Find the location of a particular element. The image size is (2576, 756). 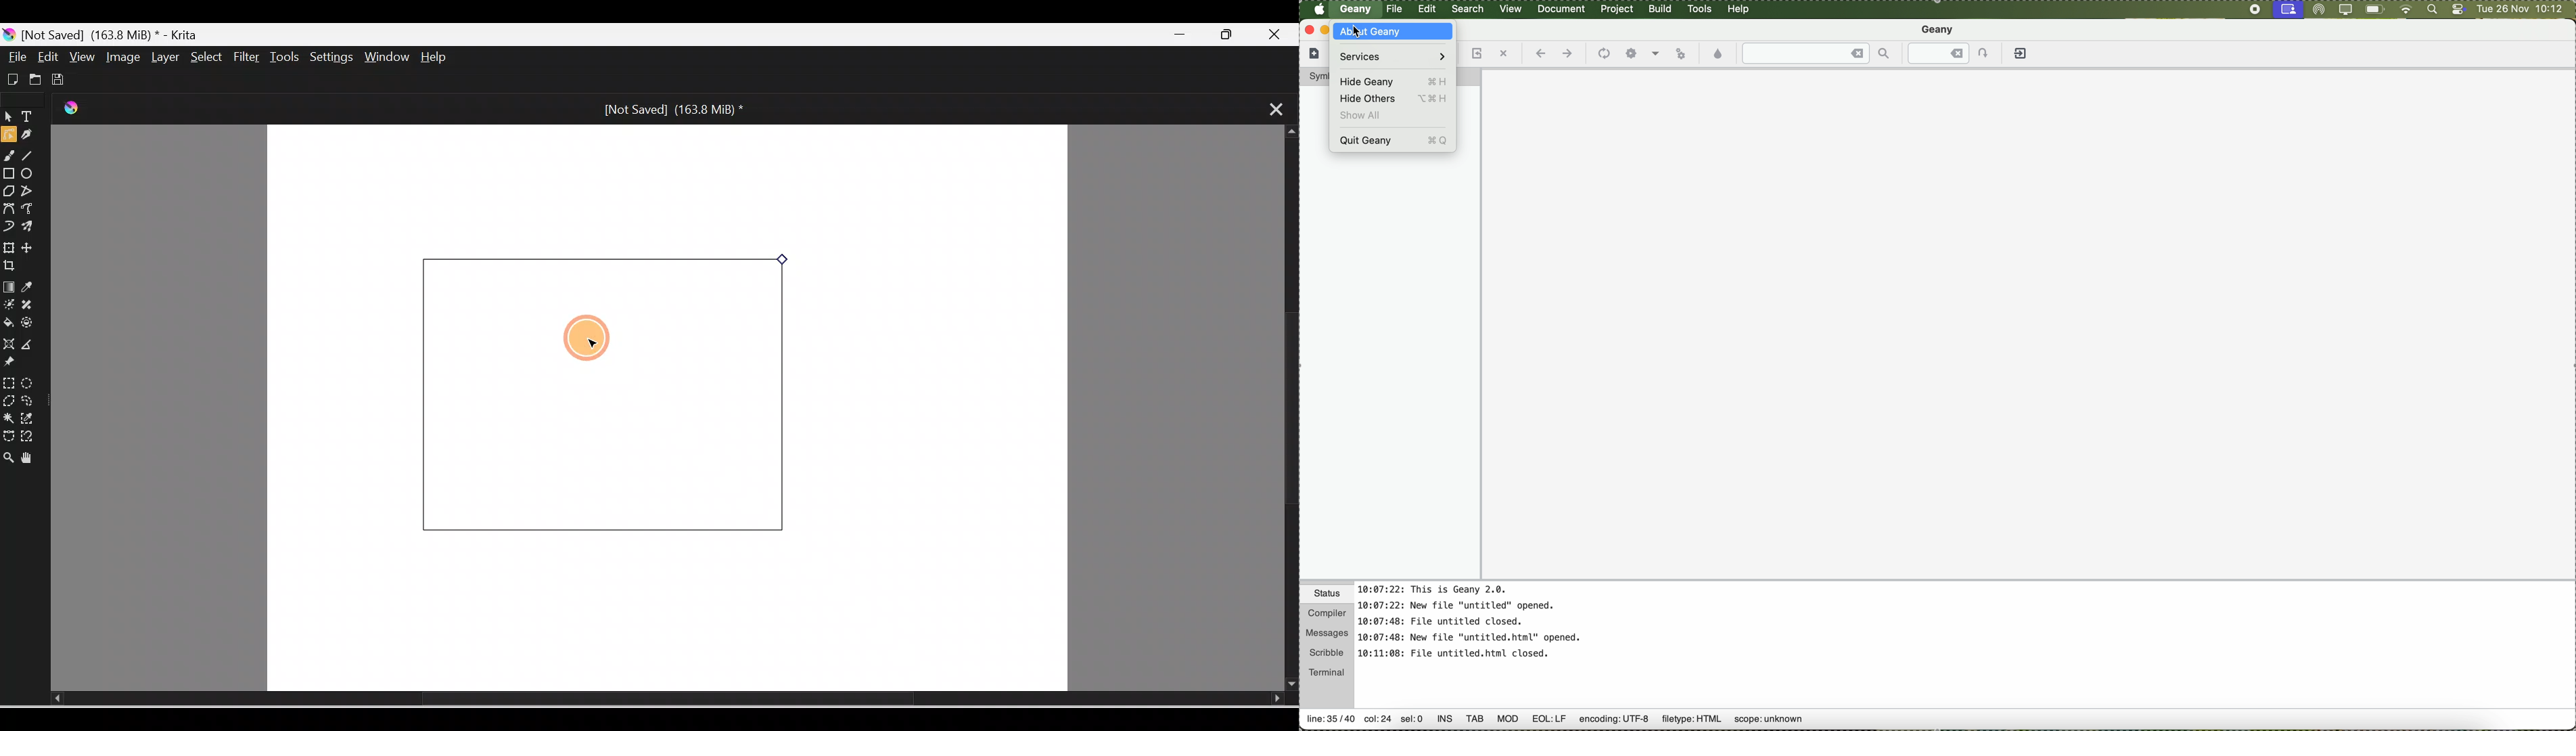

Calligraphy is located at coordinates (32, 136).